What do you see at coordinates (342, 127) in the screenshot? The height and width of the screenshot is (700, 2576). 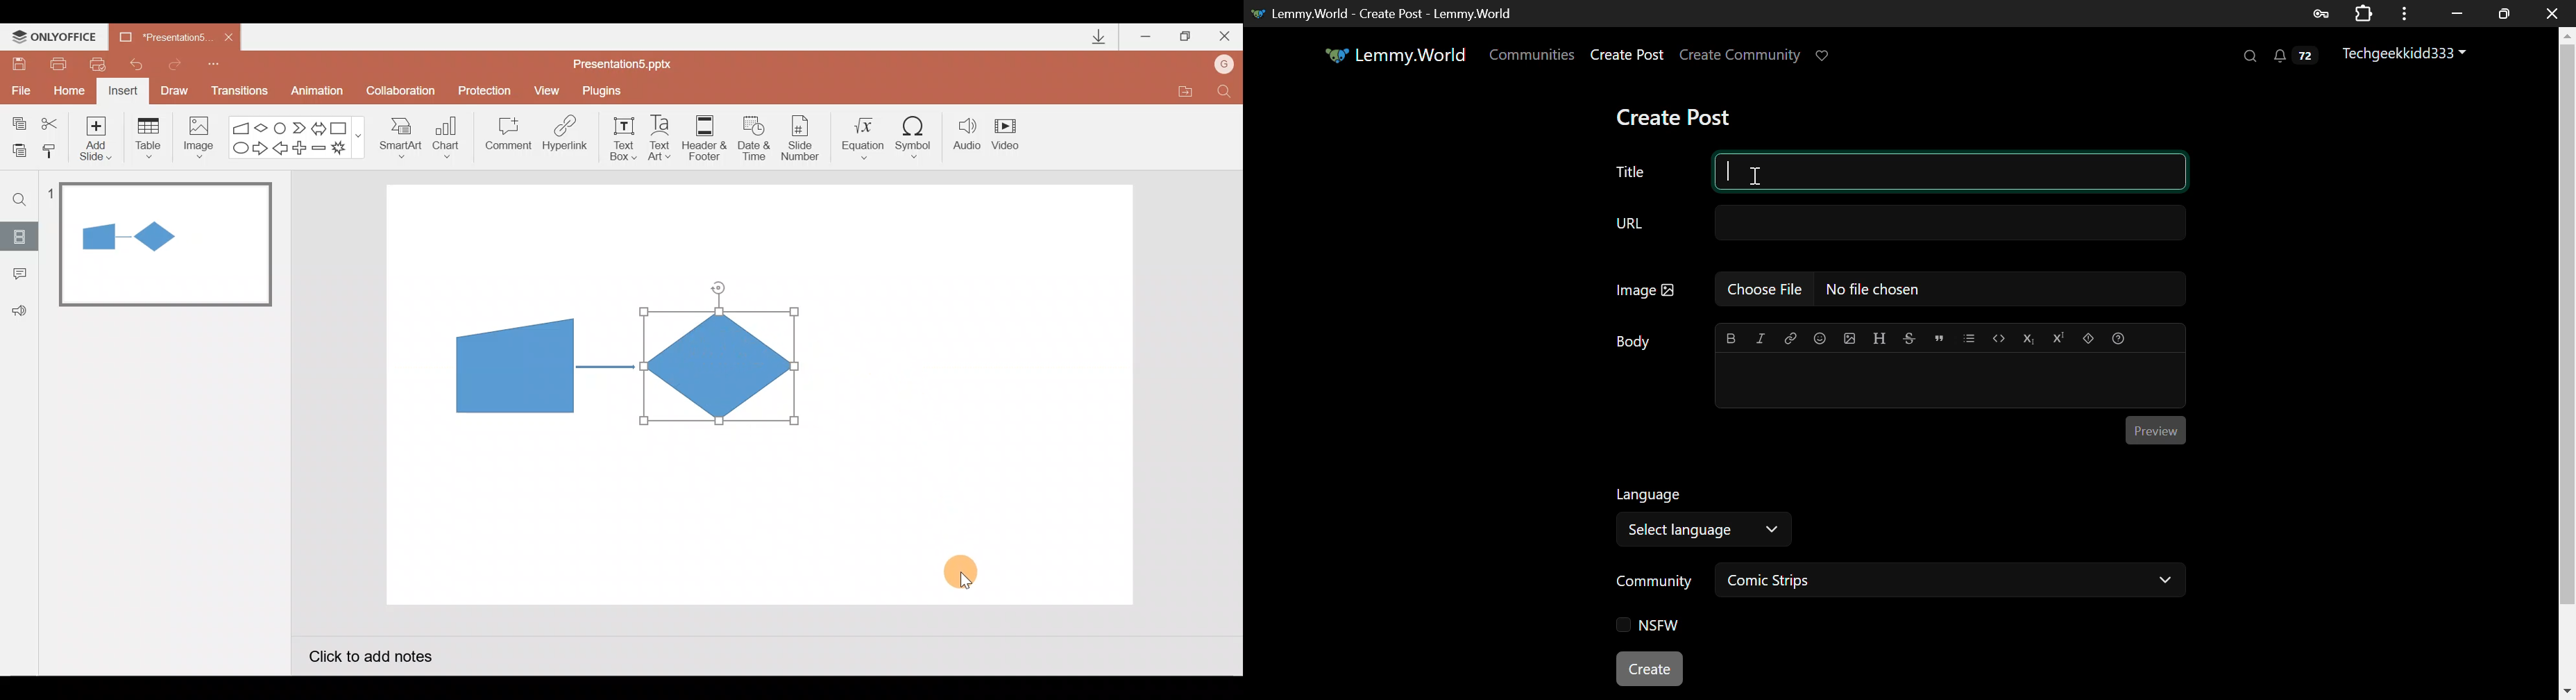 I see `Rectangle` at bounding box center [342, 127].